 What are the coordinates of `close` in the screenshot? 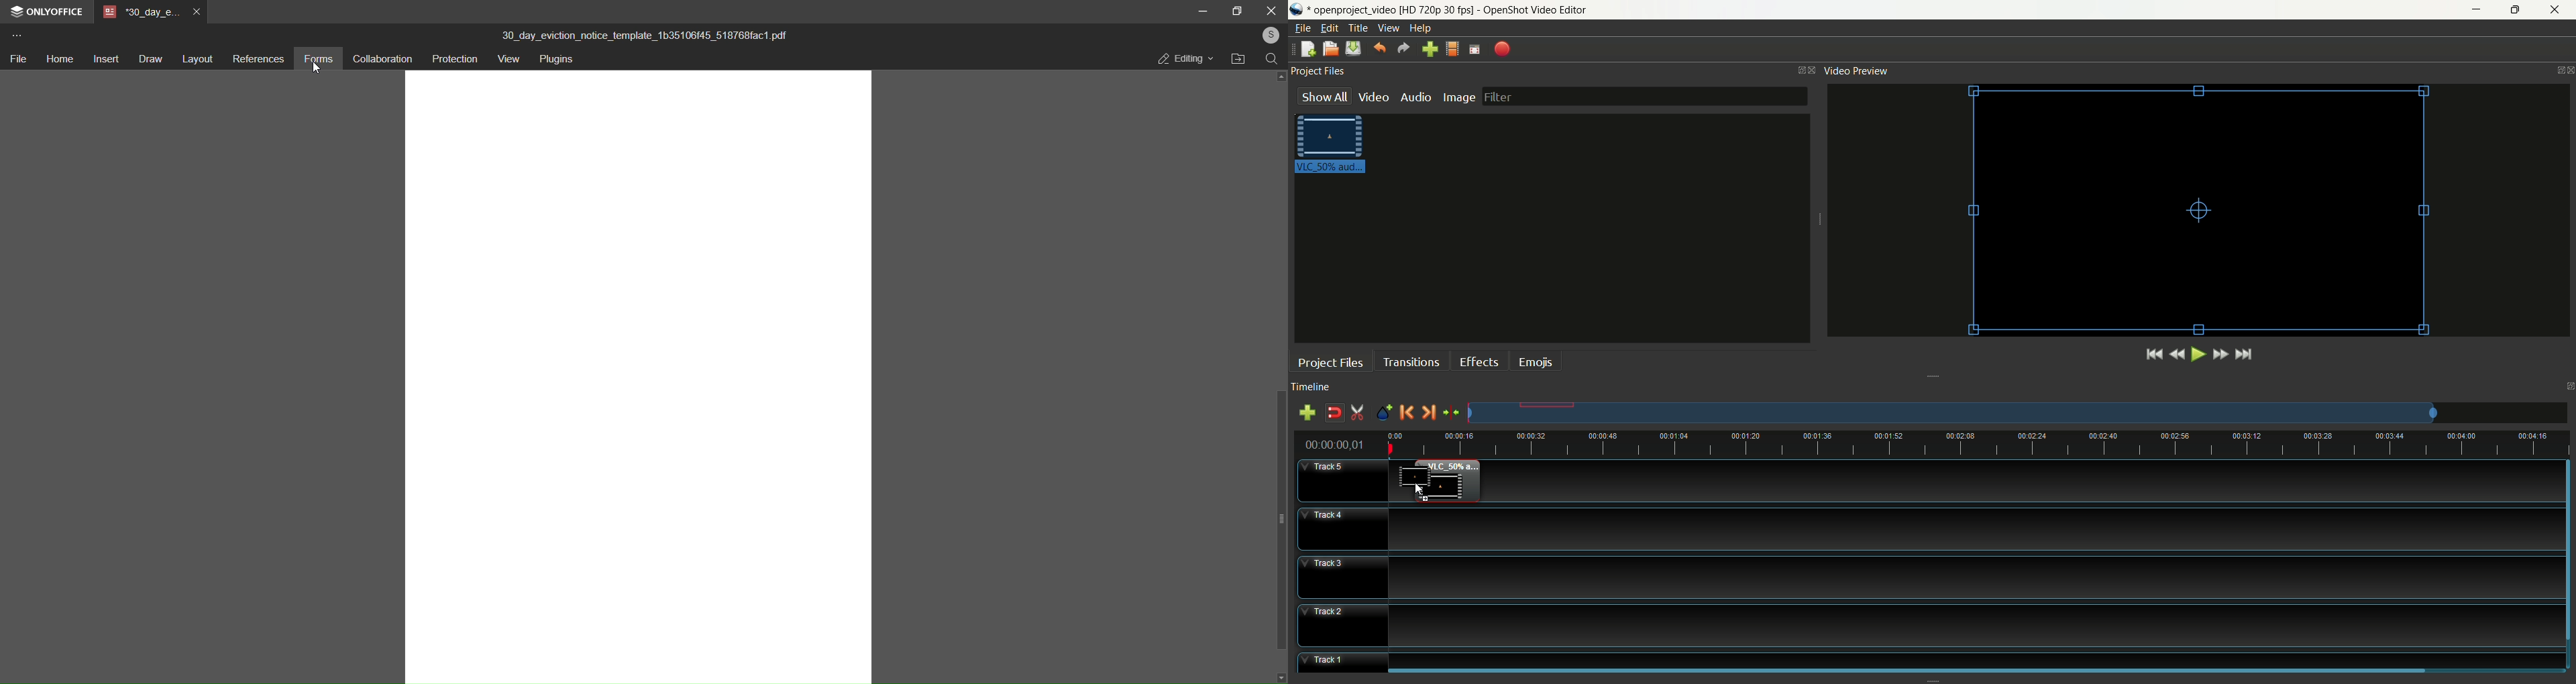 It's located at (2557, 9).